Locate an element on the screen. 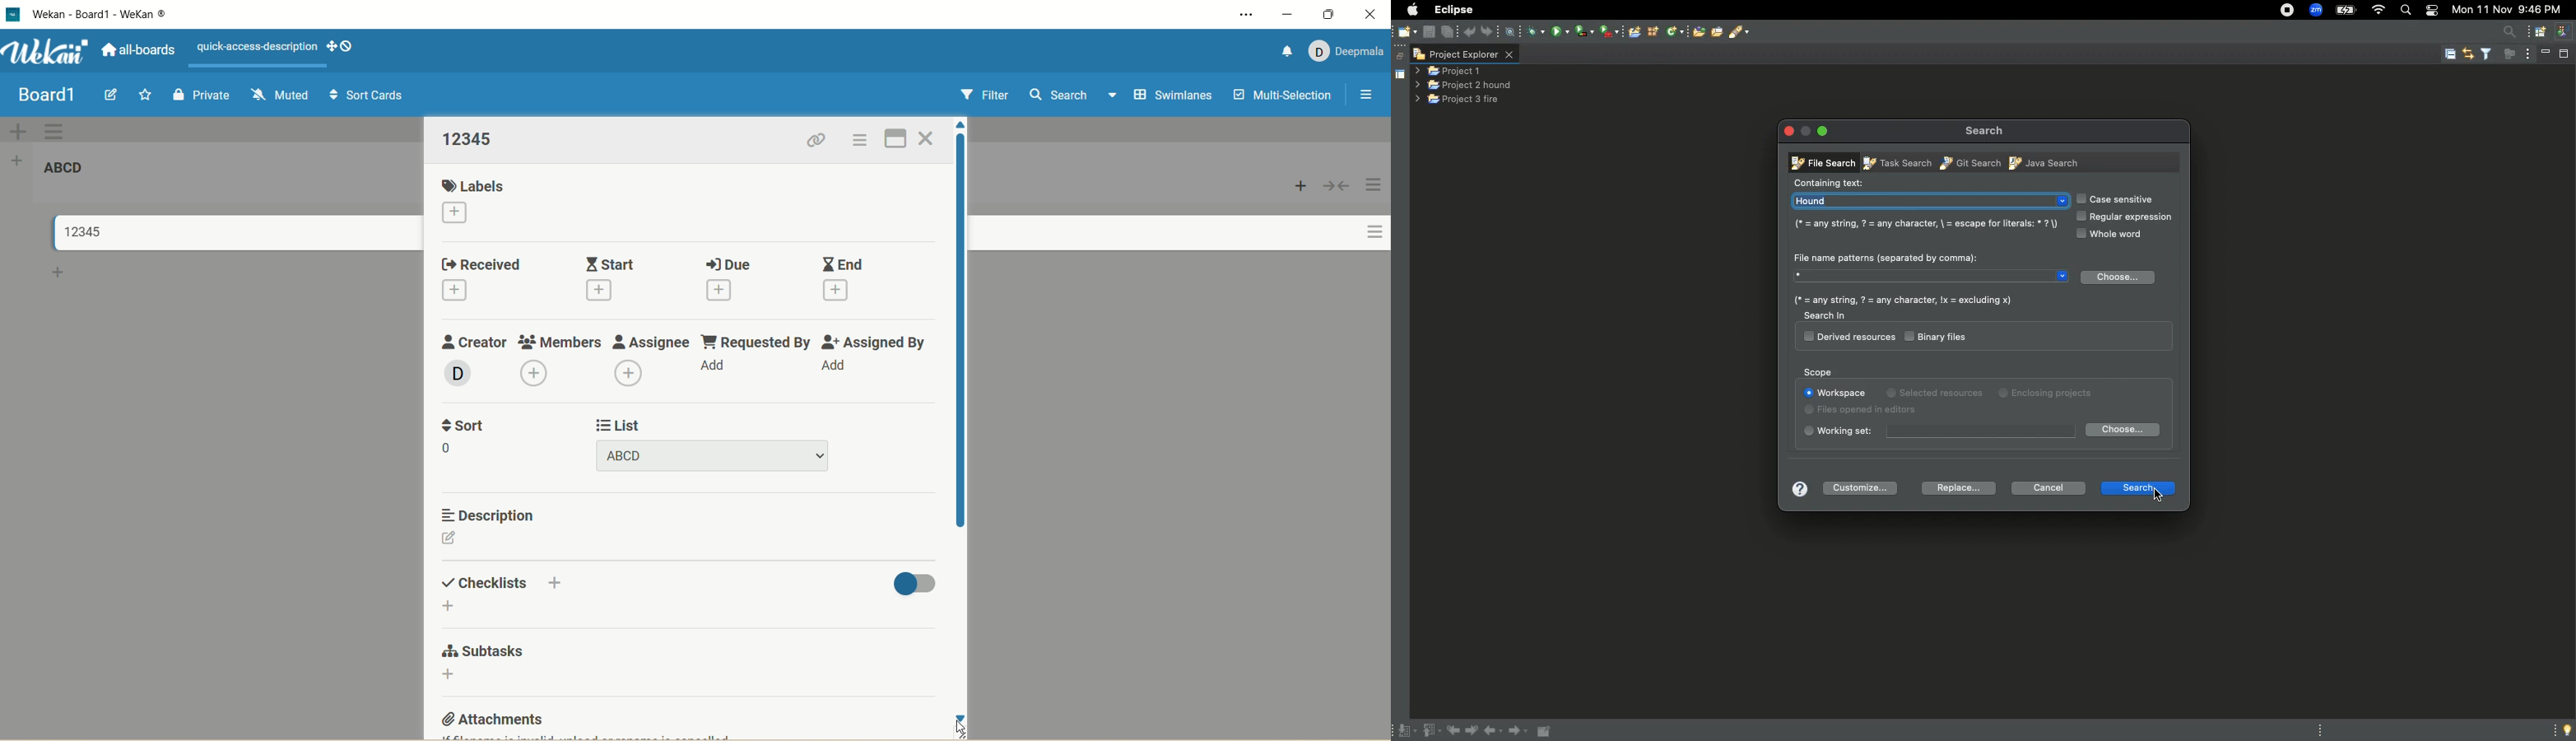 The height and width of the screenshot is (756, 2576). add is located at coordinates (725, 291).